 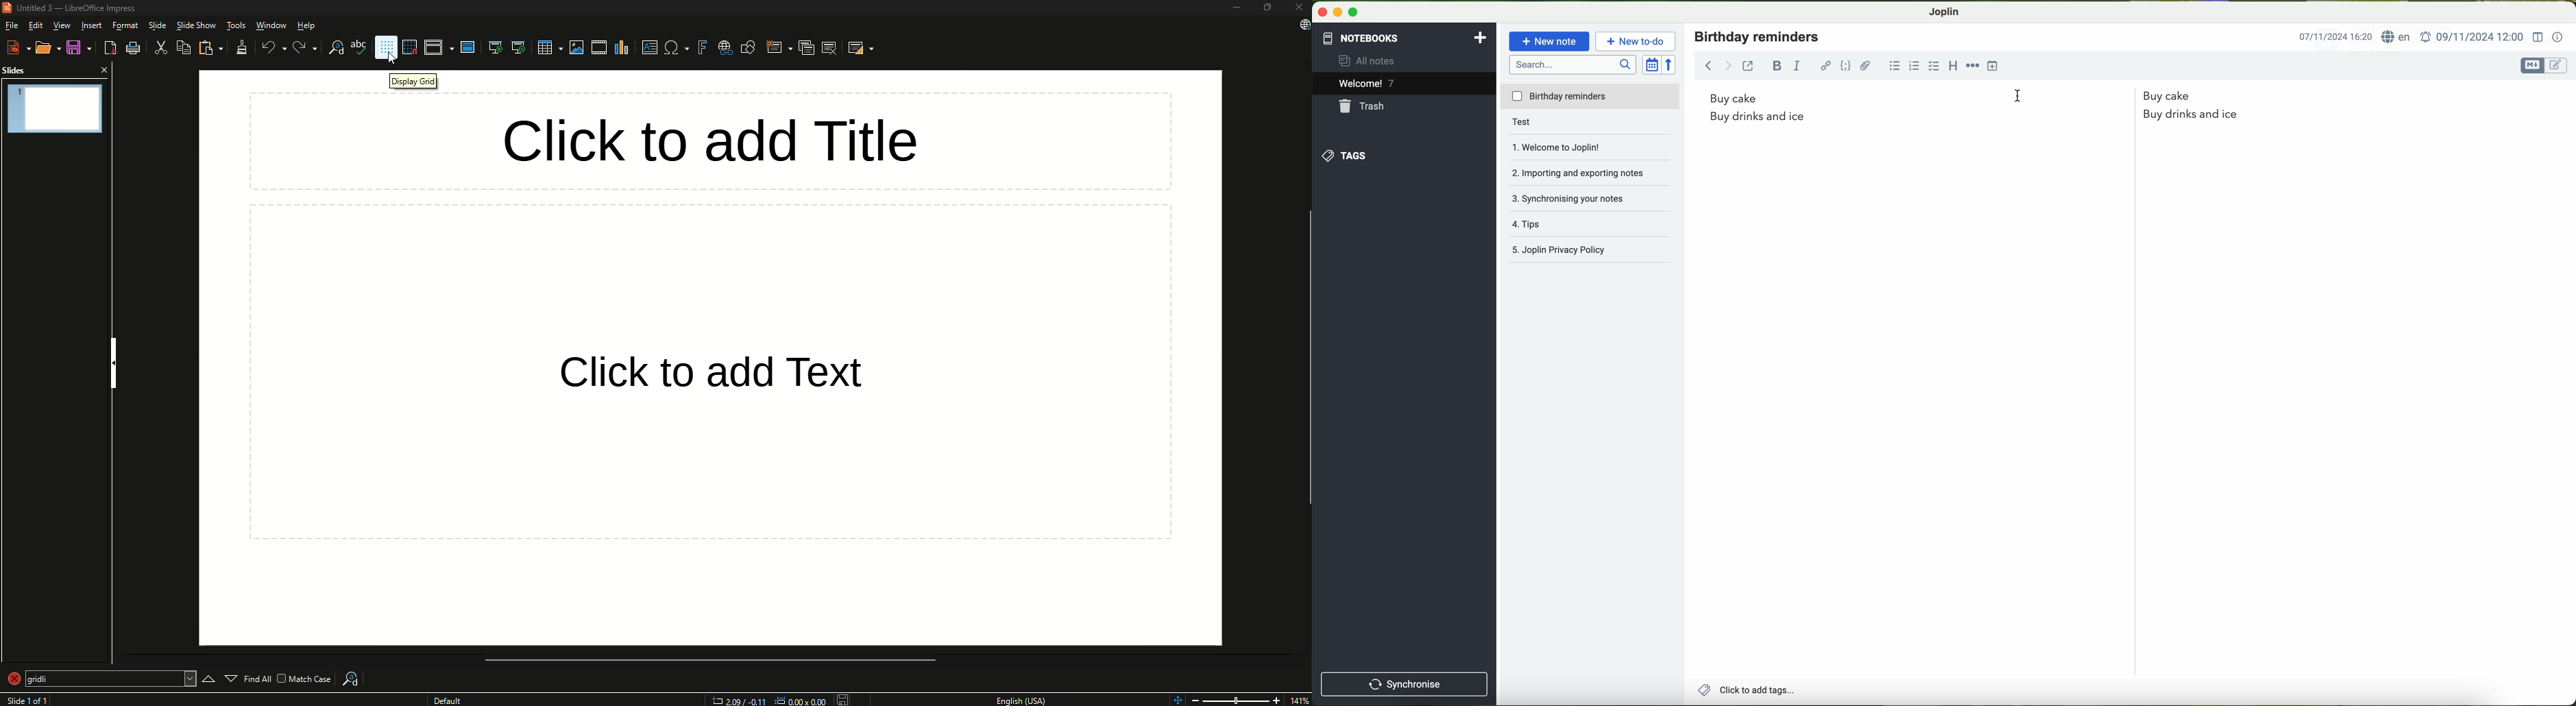 I want to click on importing and exporting notes, so click(x=1583, y=170).